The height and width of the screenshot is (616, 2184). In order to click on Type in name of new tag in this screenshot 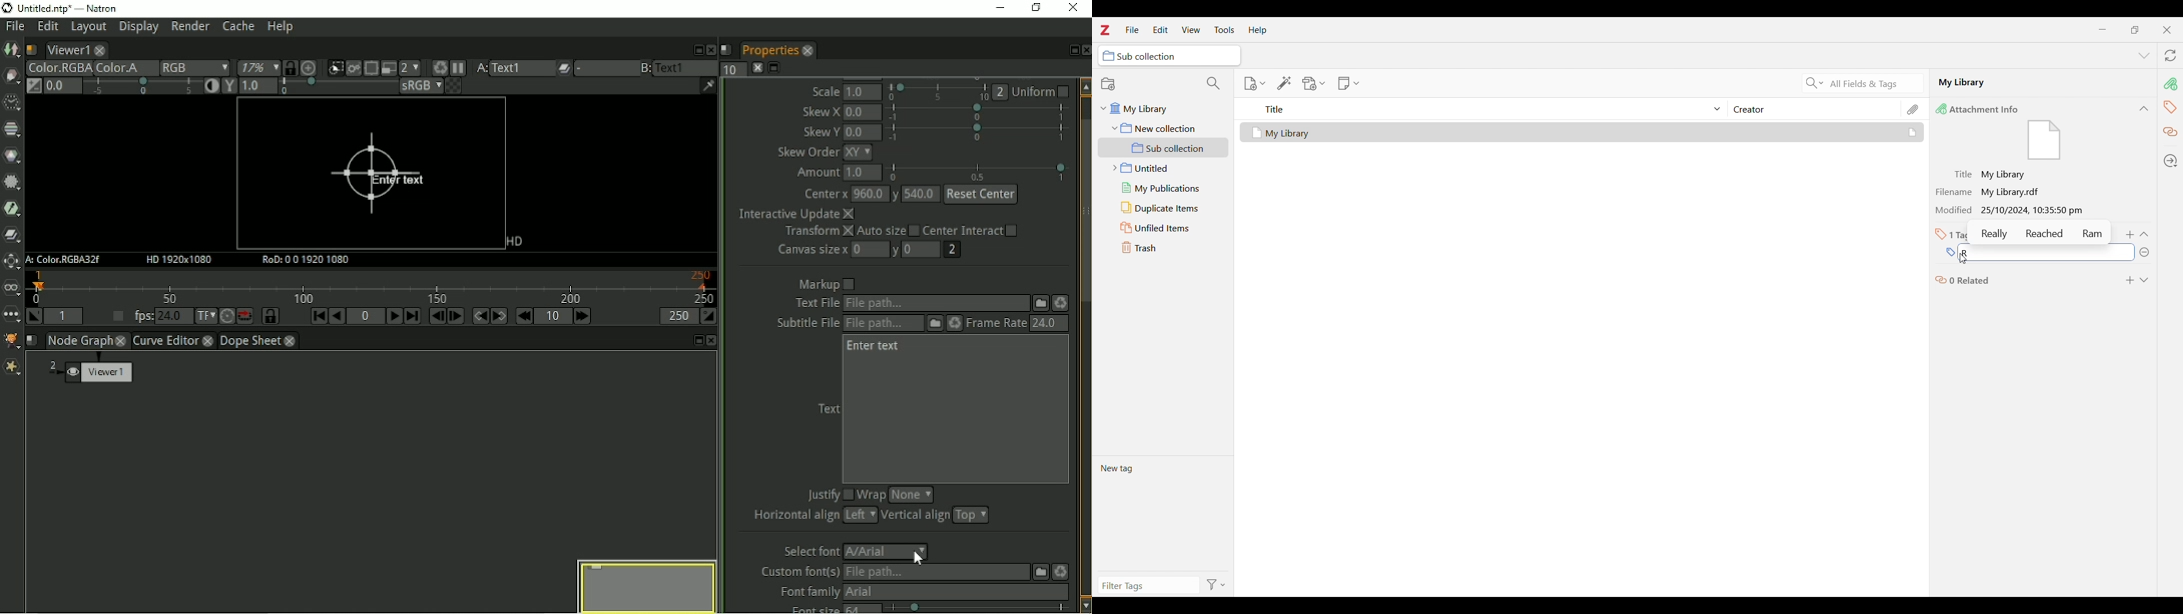, I will do `click(1950, 253)`.